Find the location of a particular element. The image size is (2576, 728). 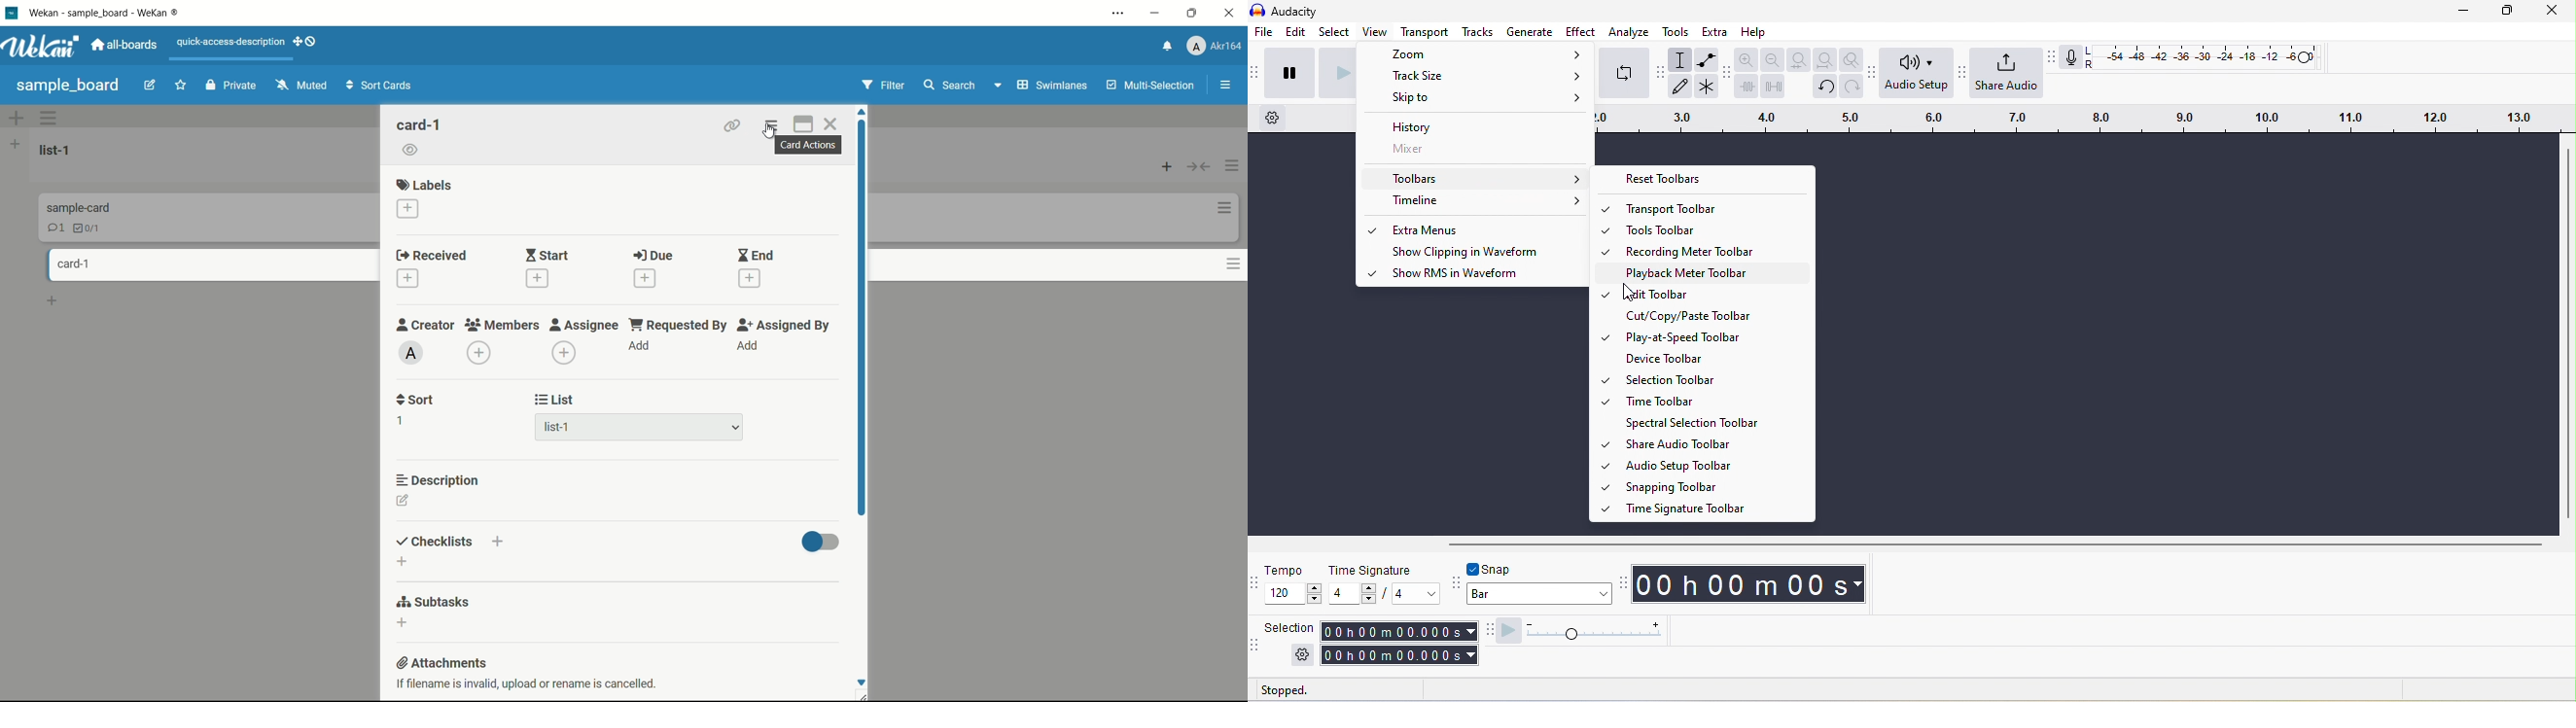

card actions is located at coordinates (1220, 263).